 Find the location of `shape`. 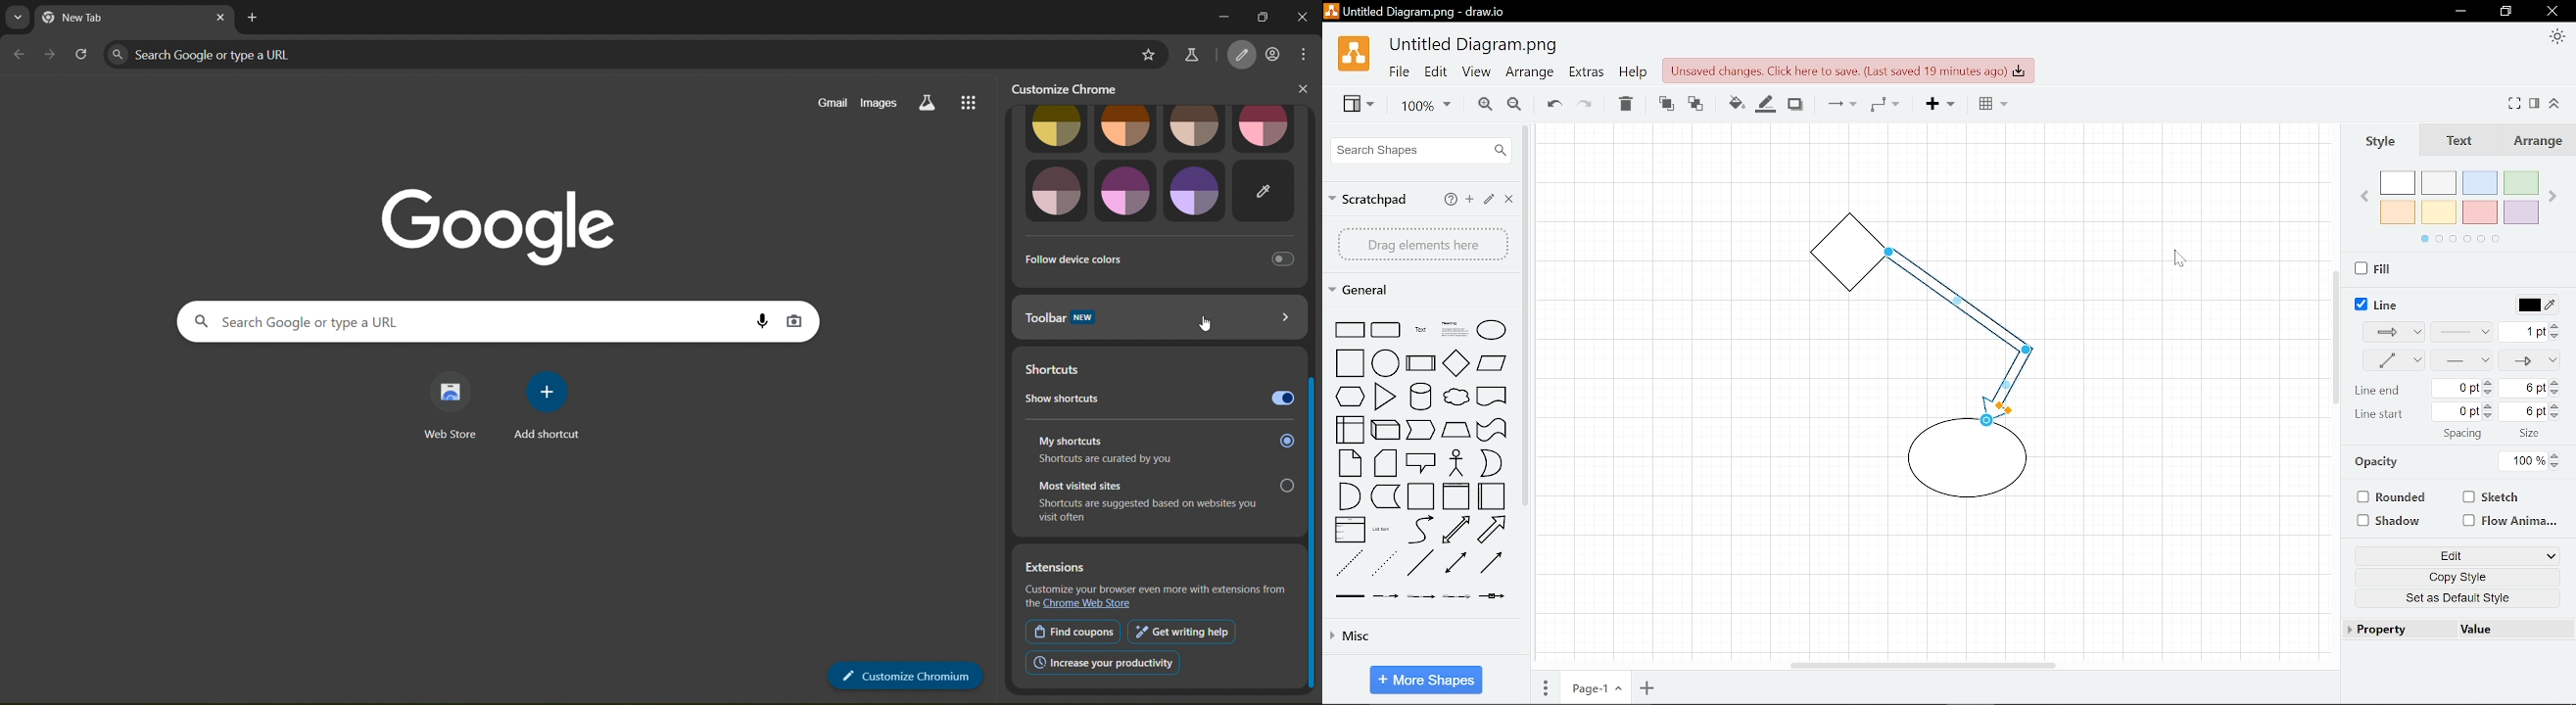

shape is located at coordinates (1421, 431).